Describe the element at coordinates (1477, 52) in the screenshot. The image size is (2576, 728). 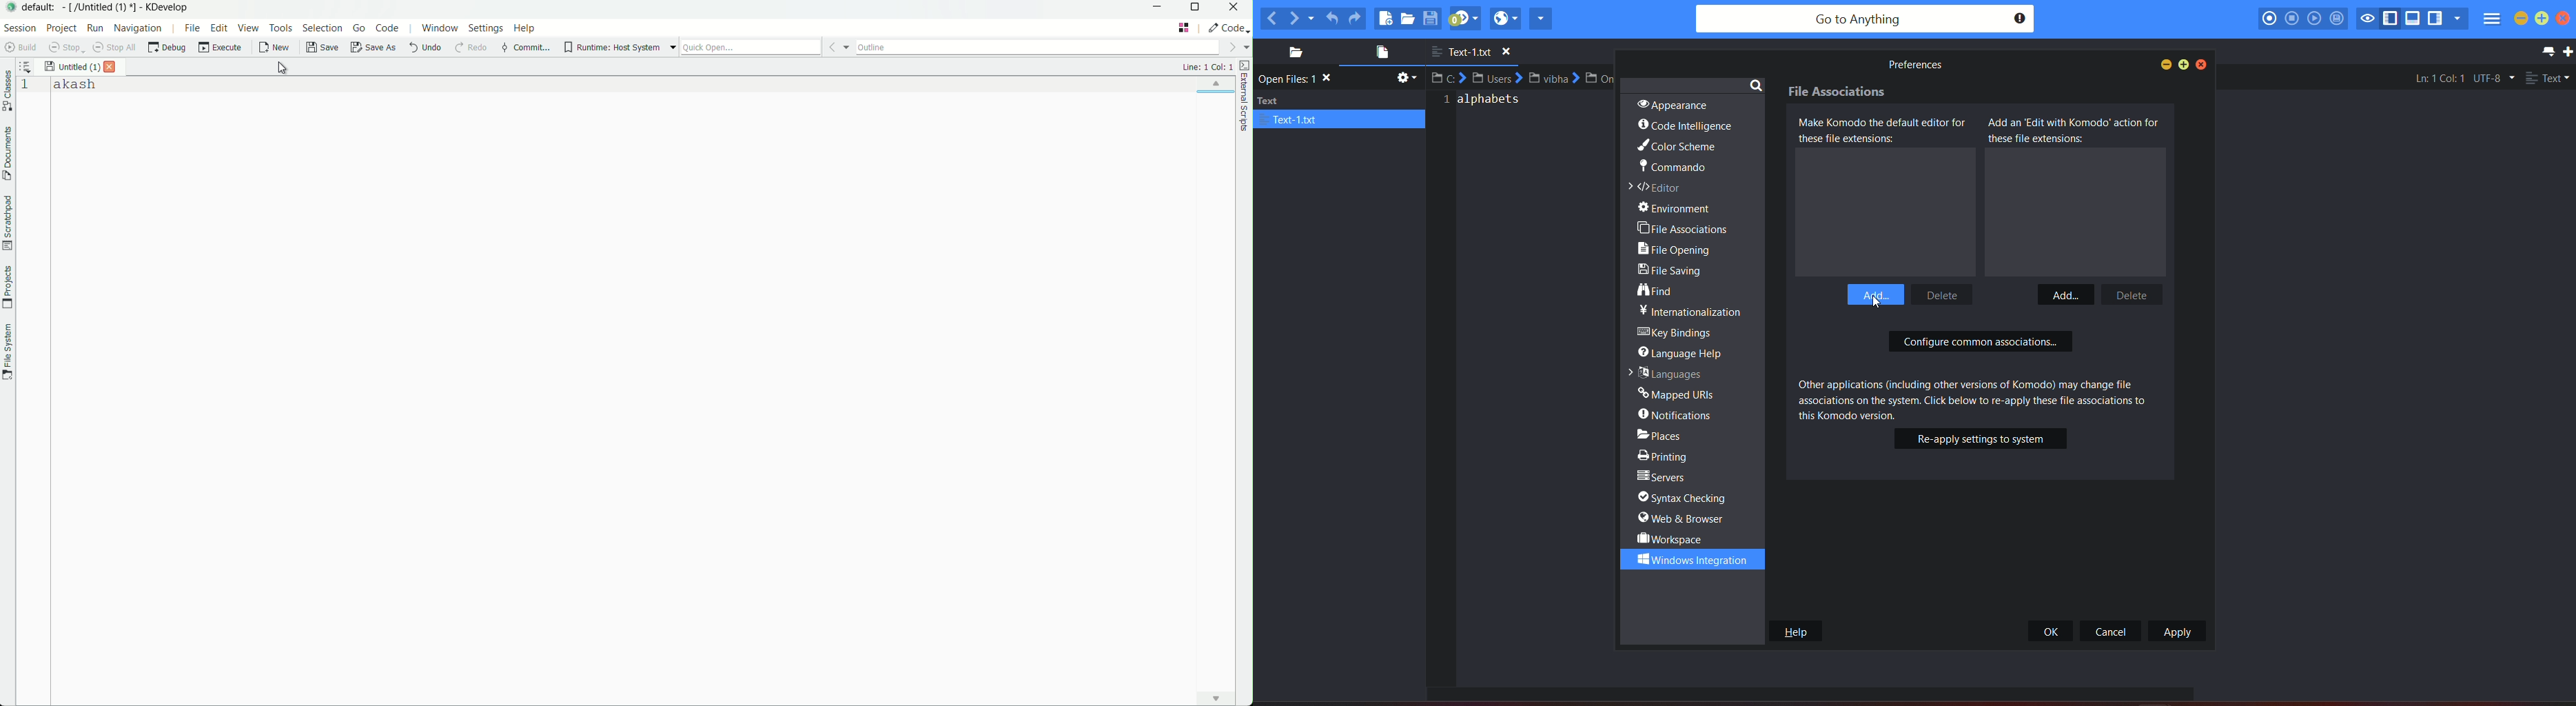
I see `file name` at that location.